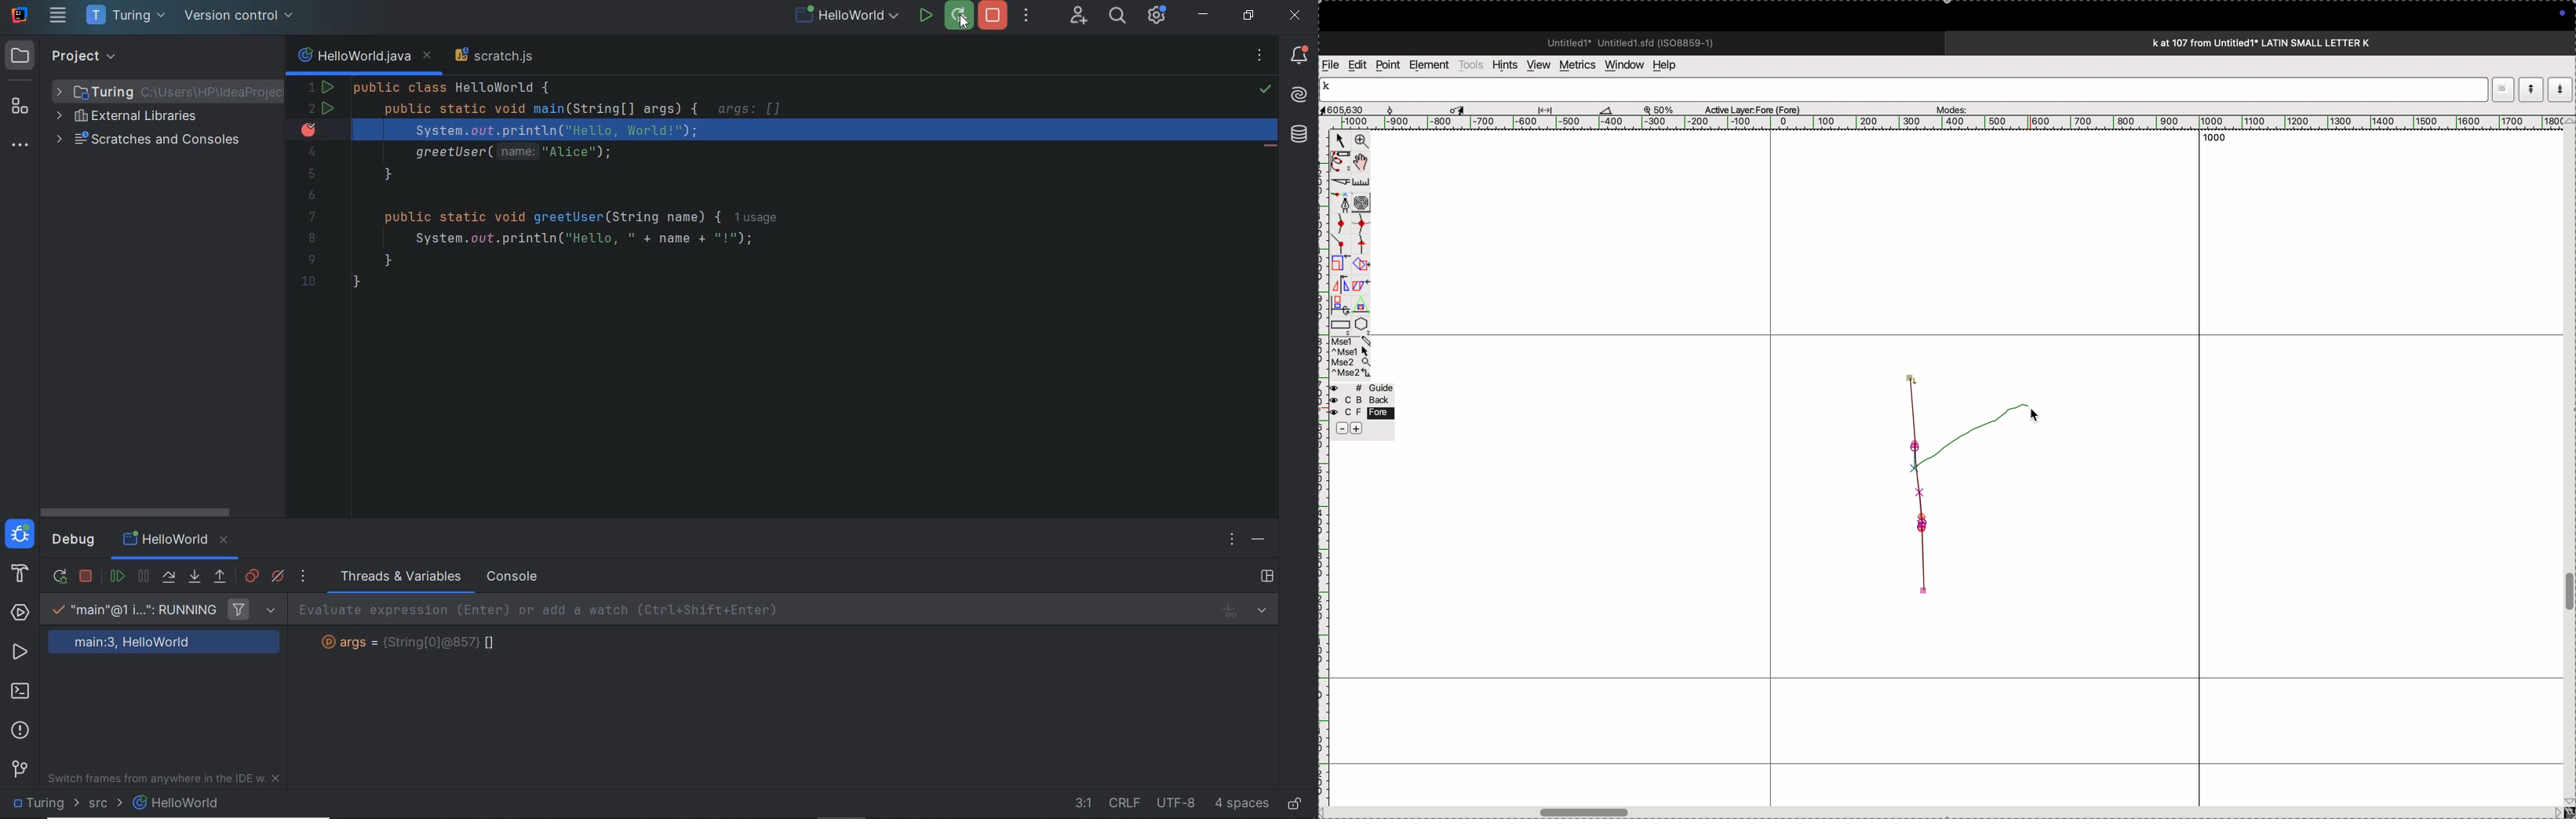 Image resolution: width=2576 pixels, height=840 pixels. Describe the element at coordinates (169, 577) in the screenshot. I see `step over` at that location.